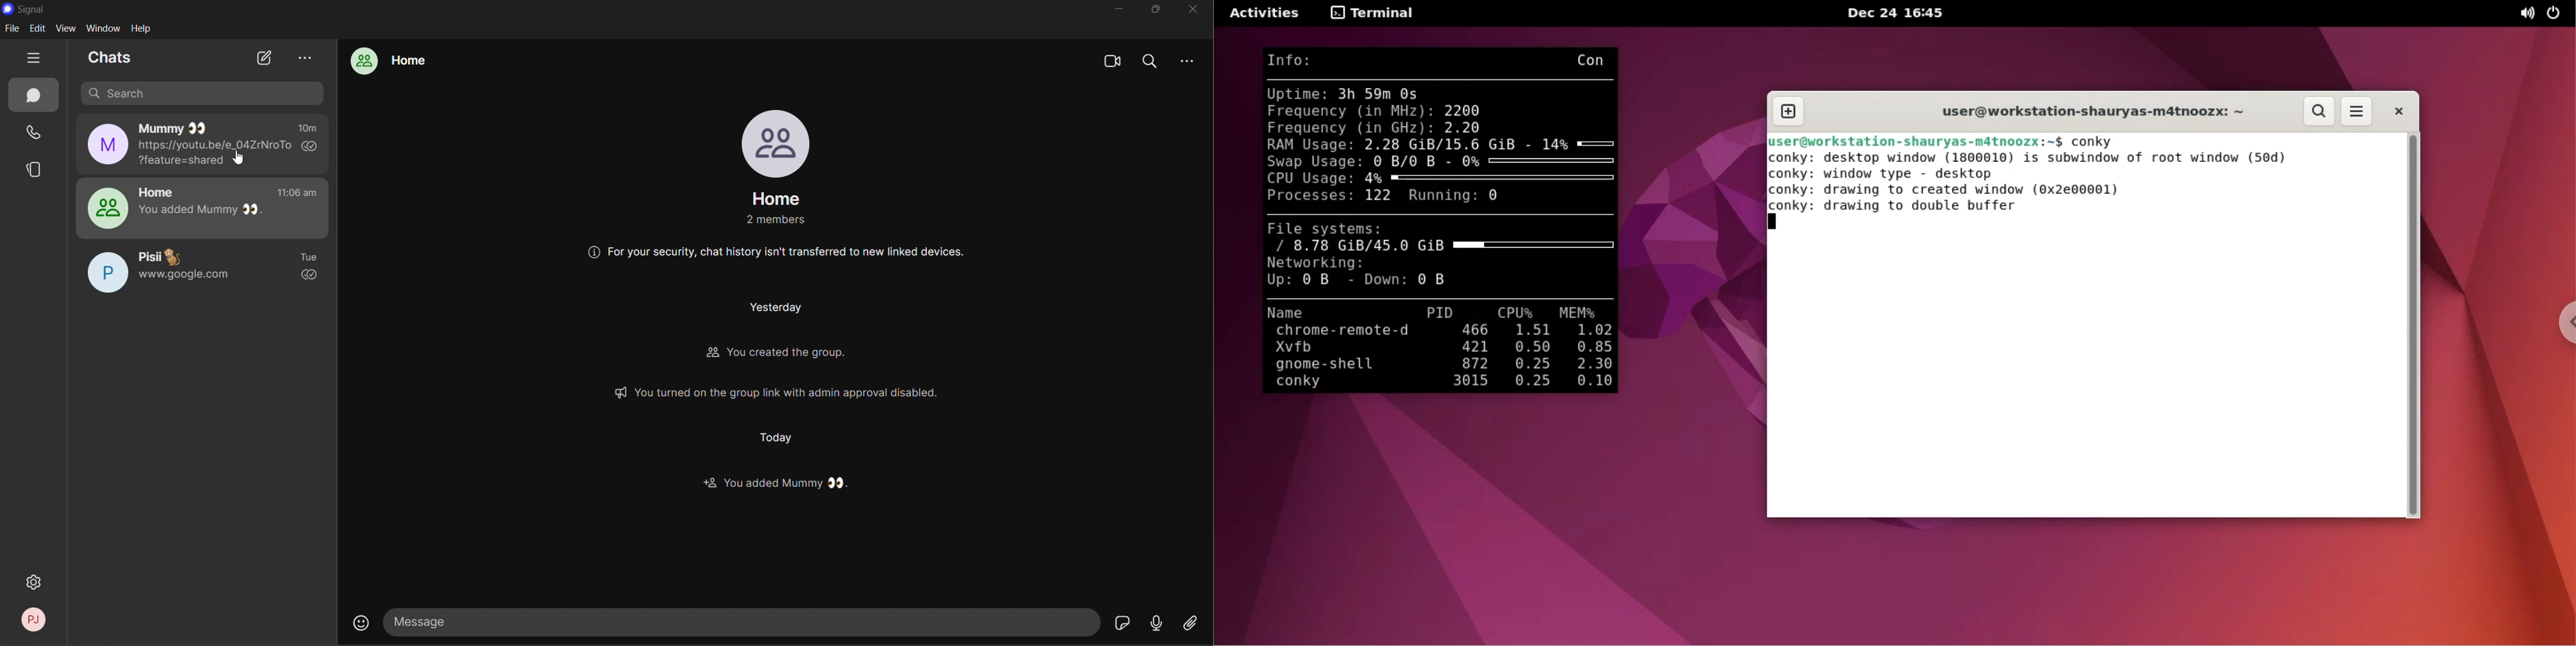  I want to click on new chat, so click(264, 59).